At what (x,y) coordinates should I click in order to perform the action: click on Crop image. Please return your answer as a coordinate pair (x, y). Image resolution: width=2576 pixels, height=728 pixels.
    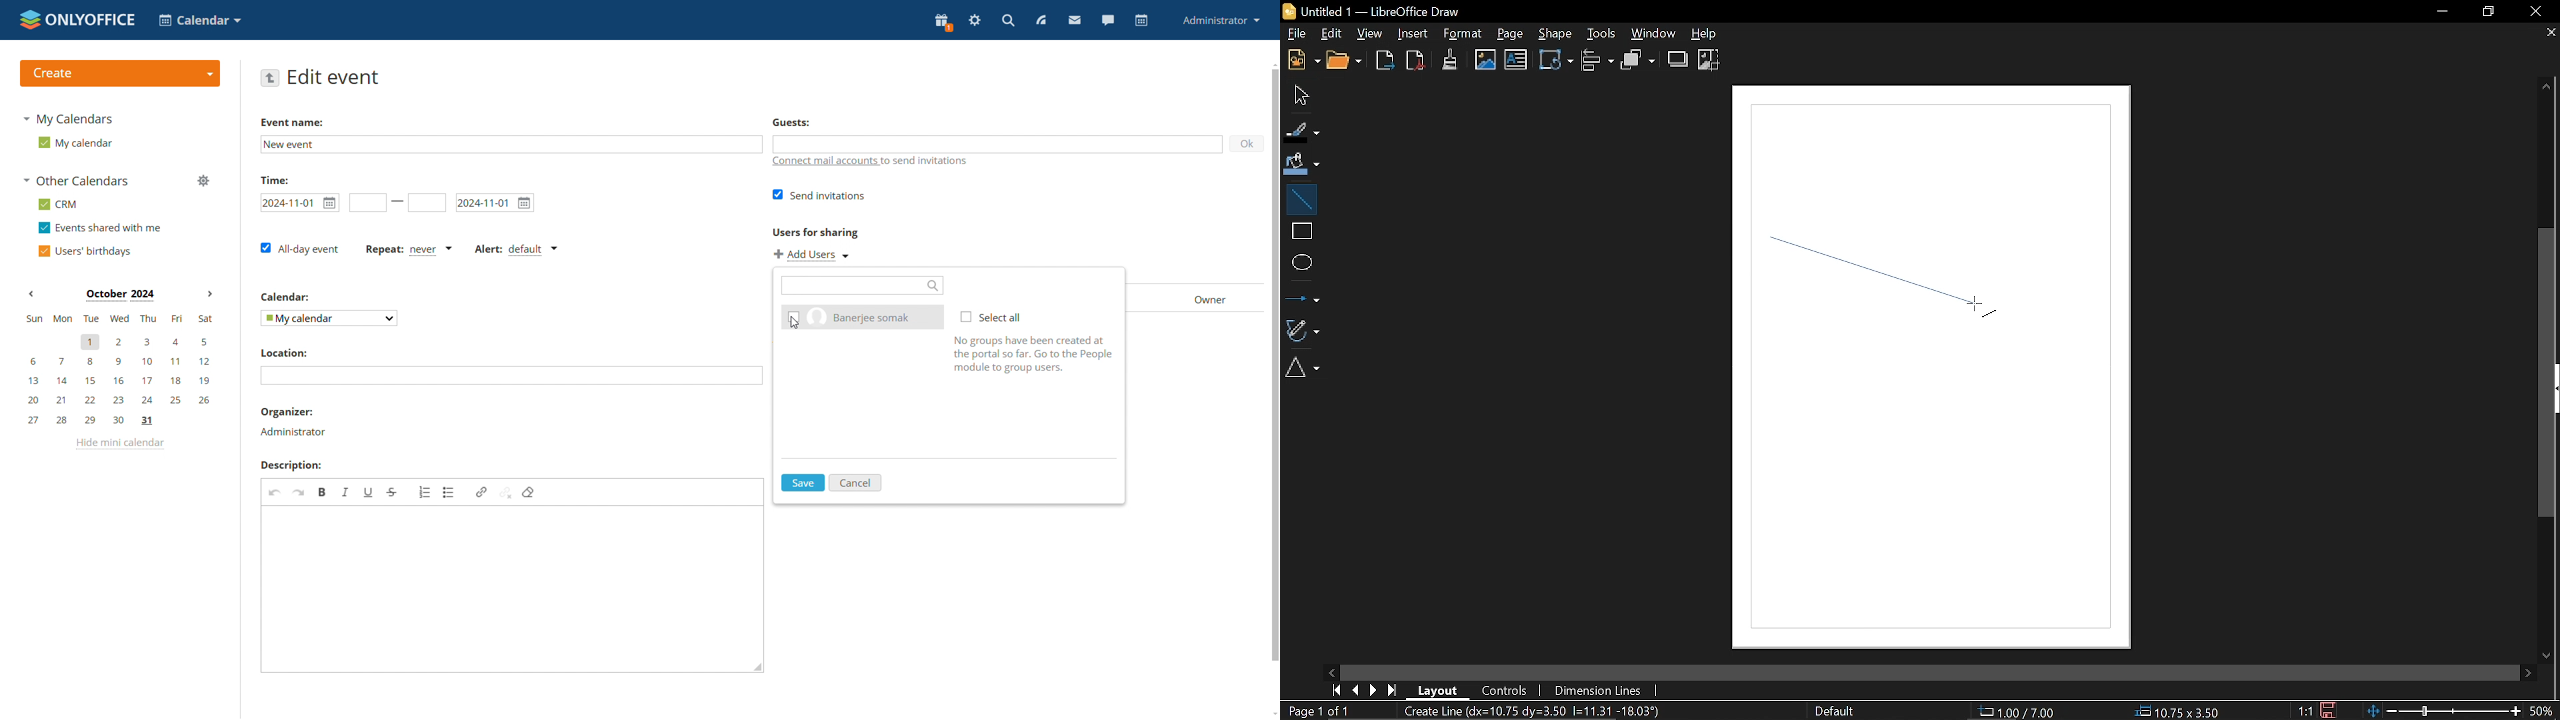
    Looking at the image, I should click on (1711, 59).